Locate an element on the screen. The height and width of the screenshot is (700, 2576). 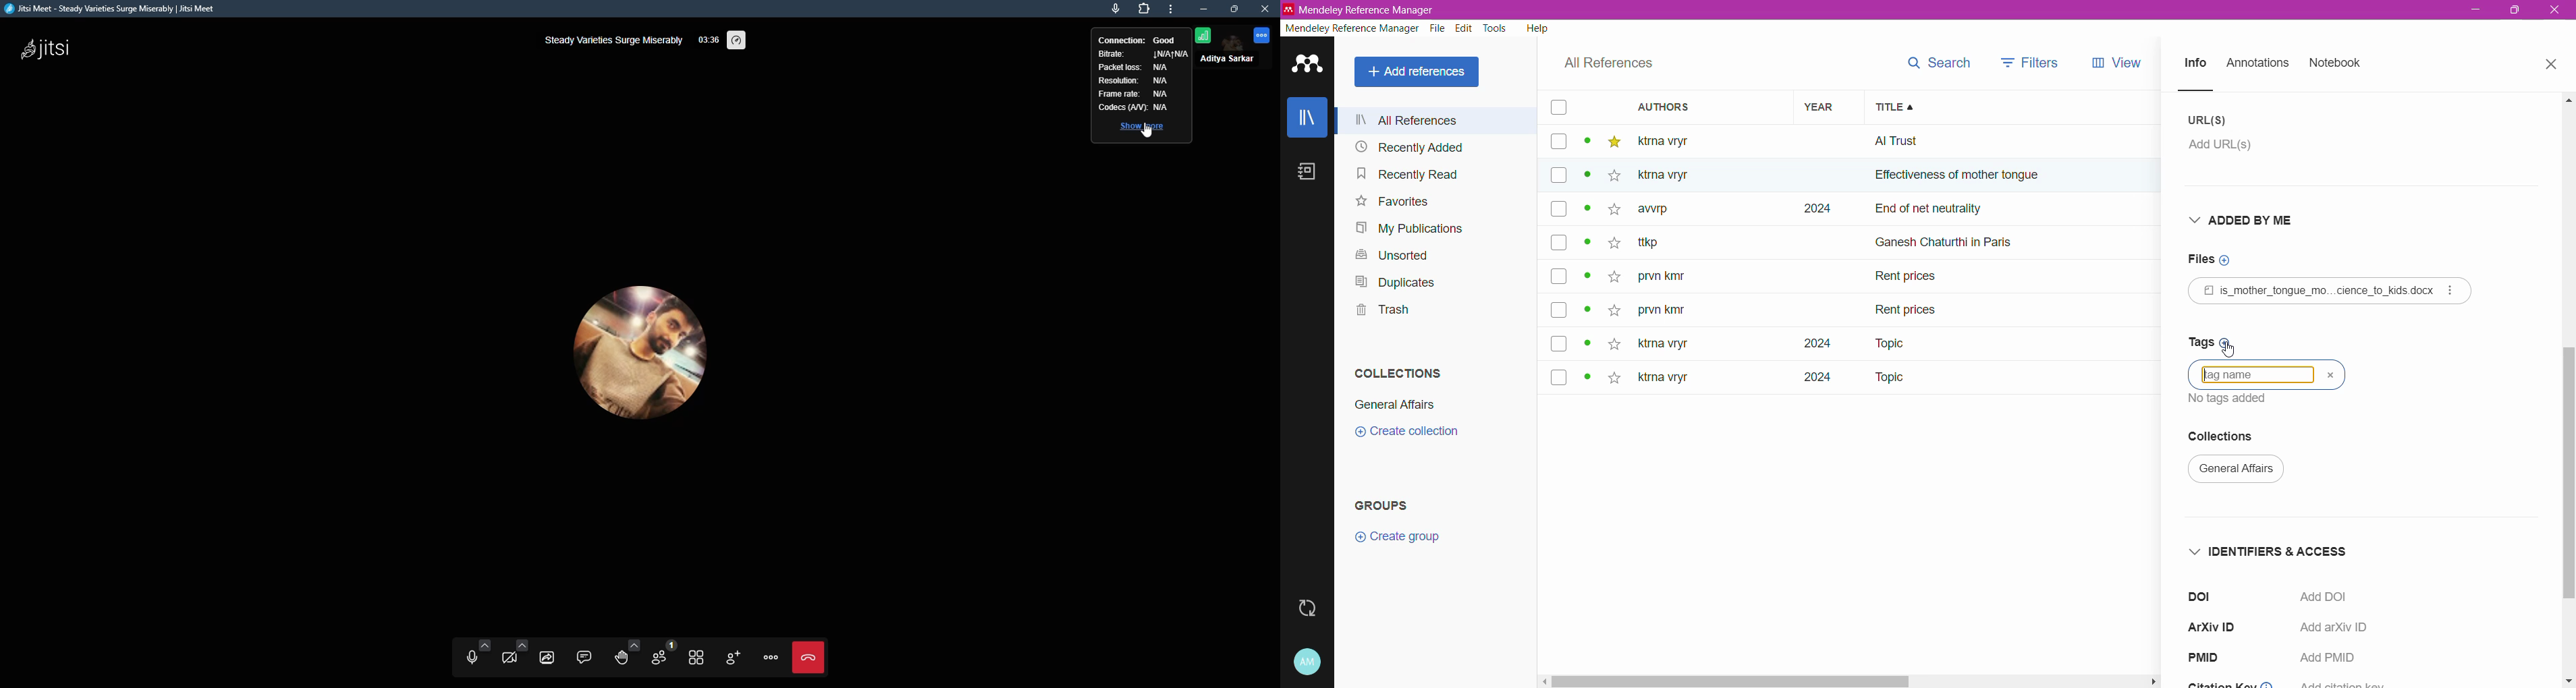
performance setting is located at coordinates (738, 40).